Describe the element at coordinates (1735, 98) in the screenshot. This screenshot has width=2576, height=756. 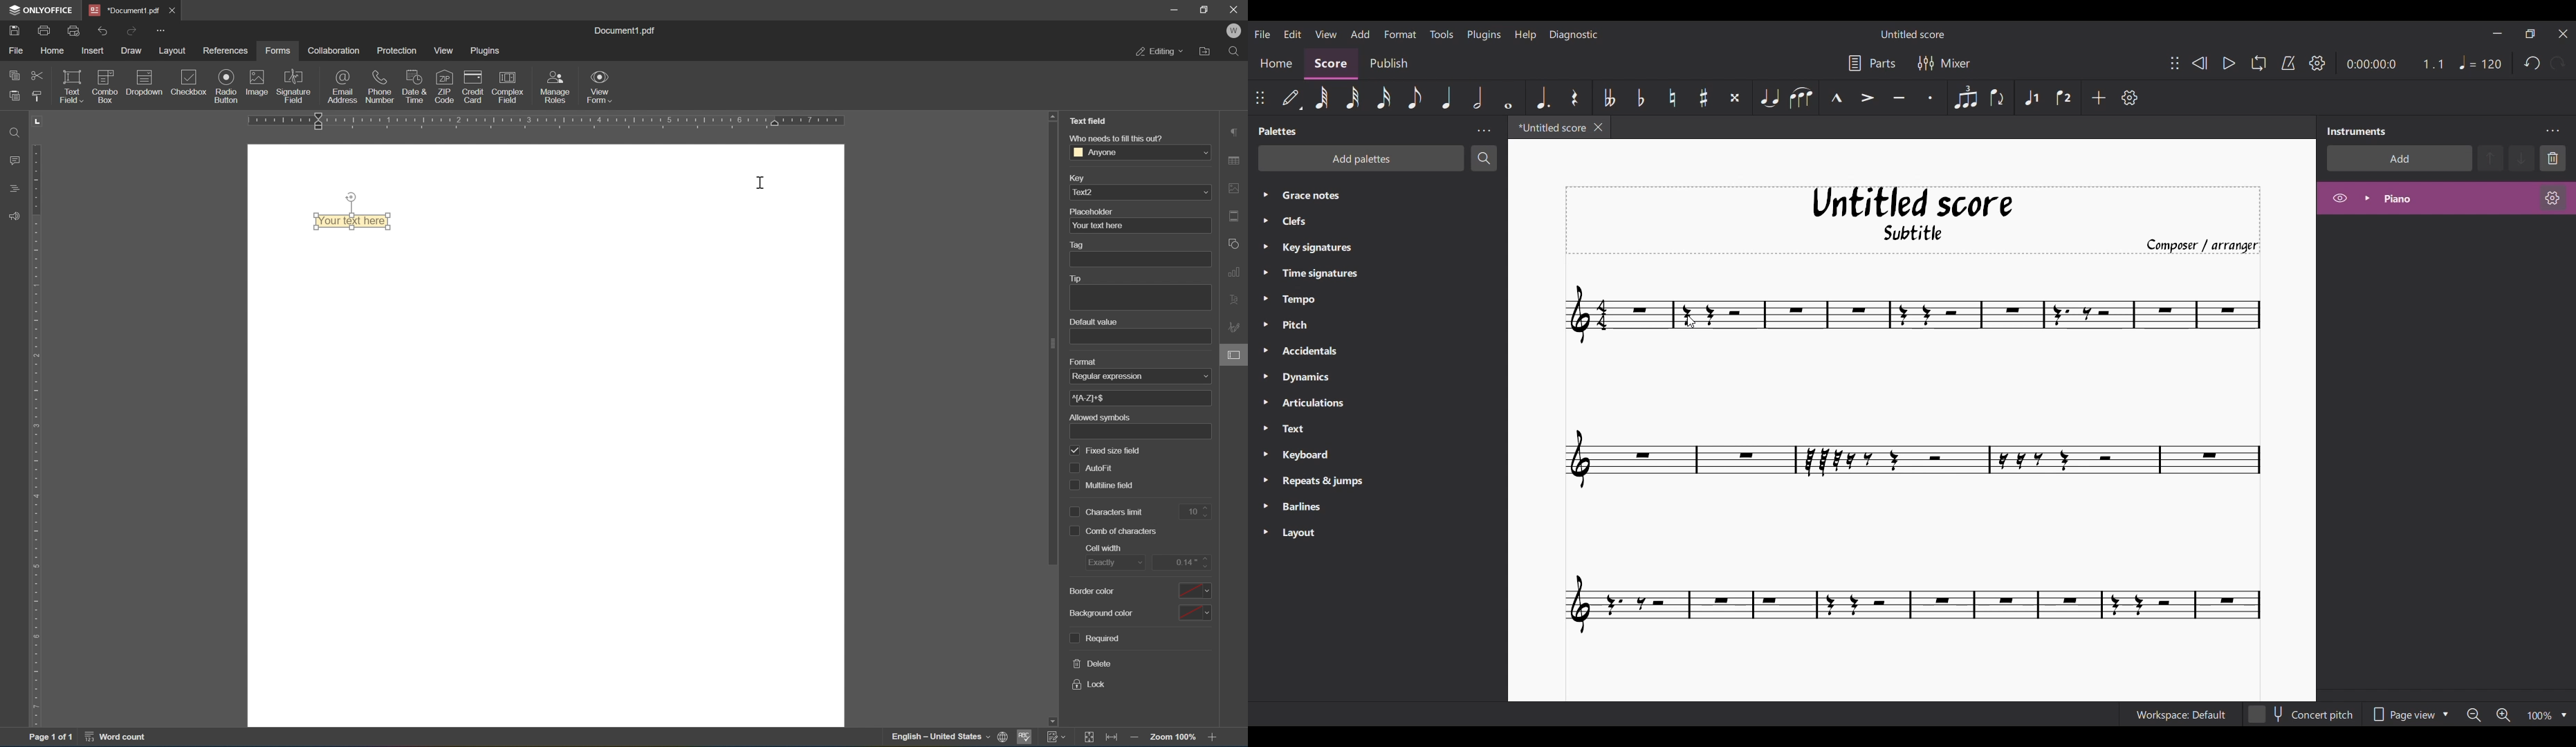
I see `Toggle double sharp` at that location.